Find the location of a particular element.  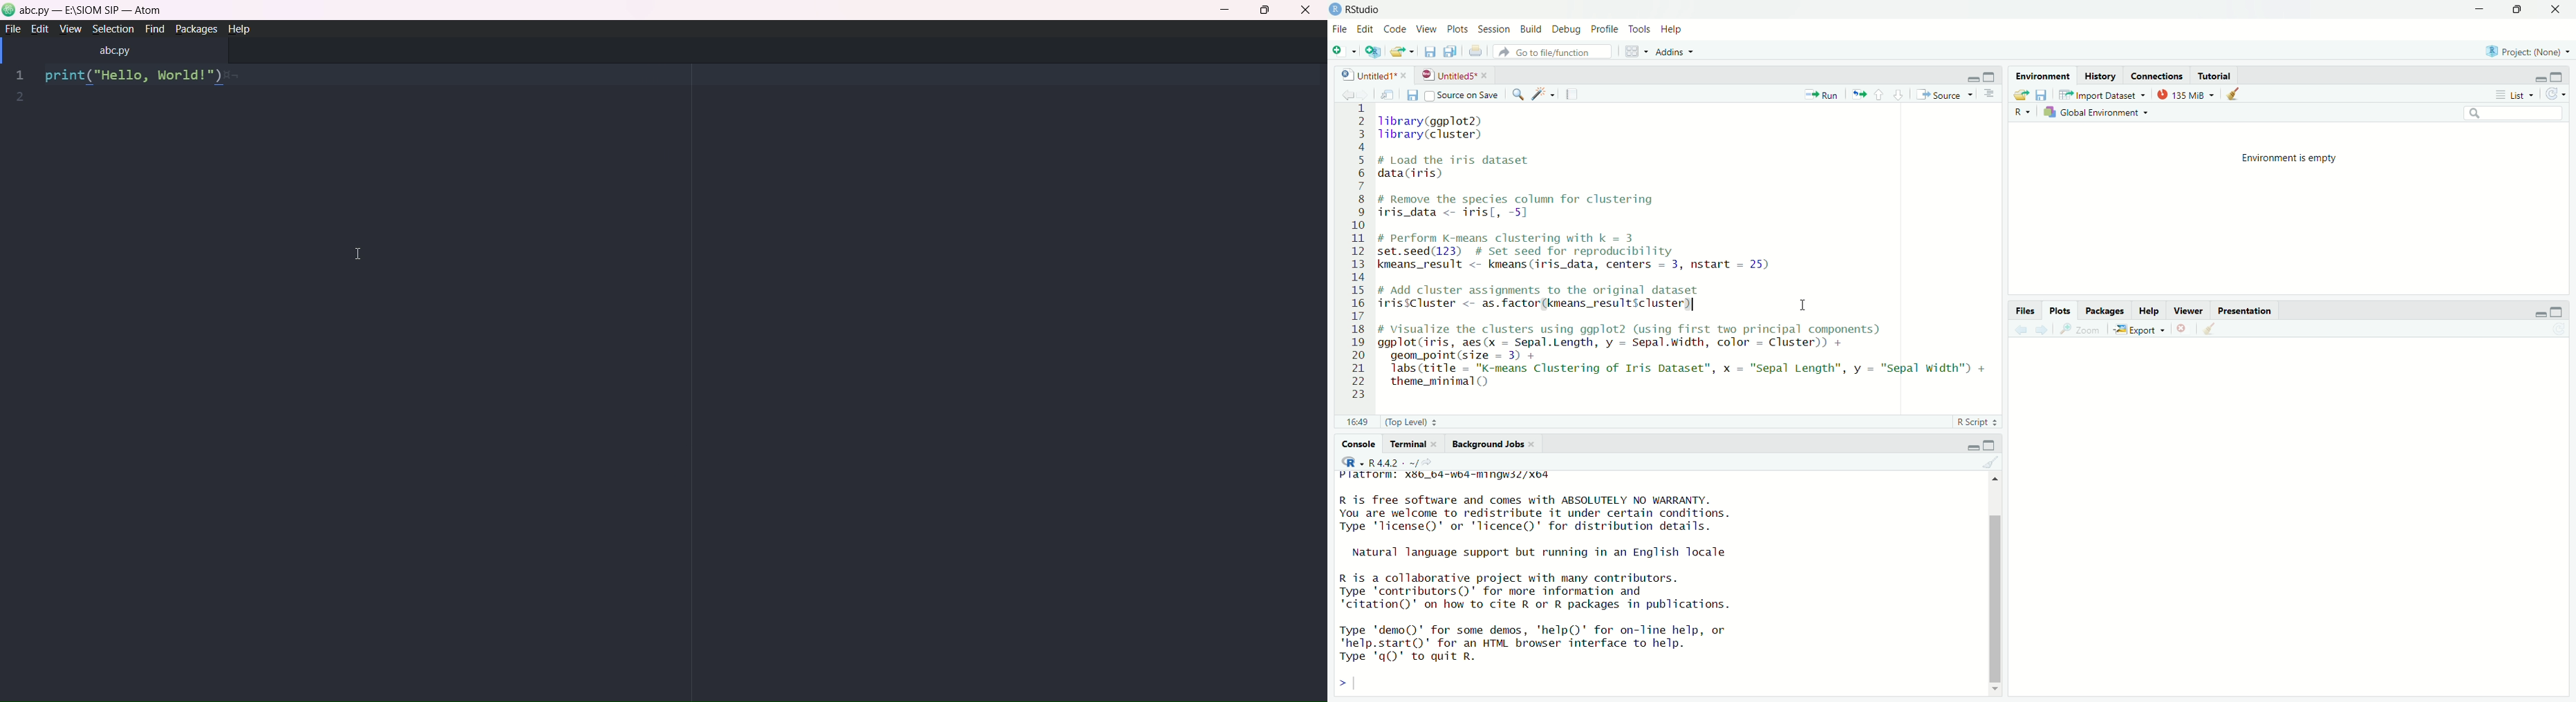

view the current working directory is located at coordinates (1431, 462).